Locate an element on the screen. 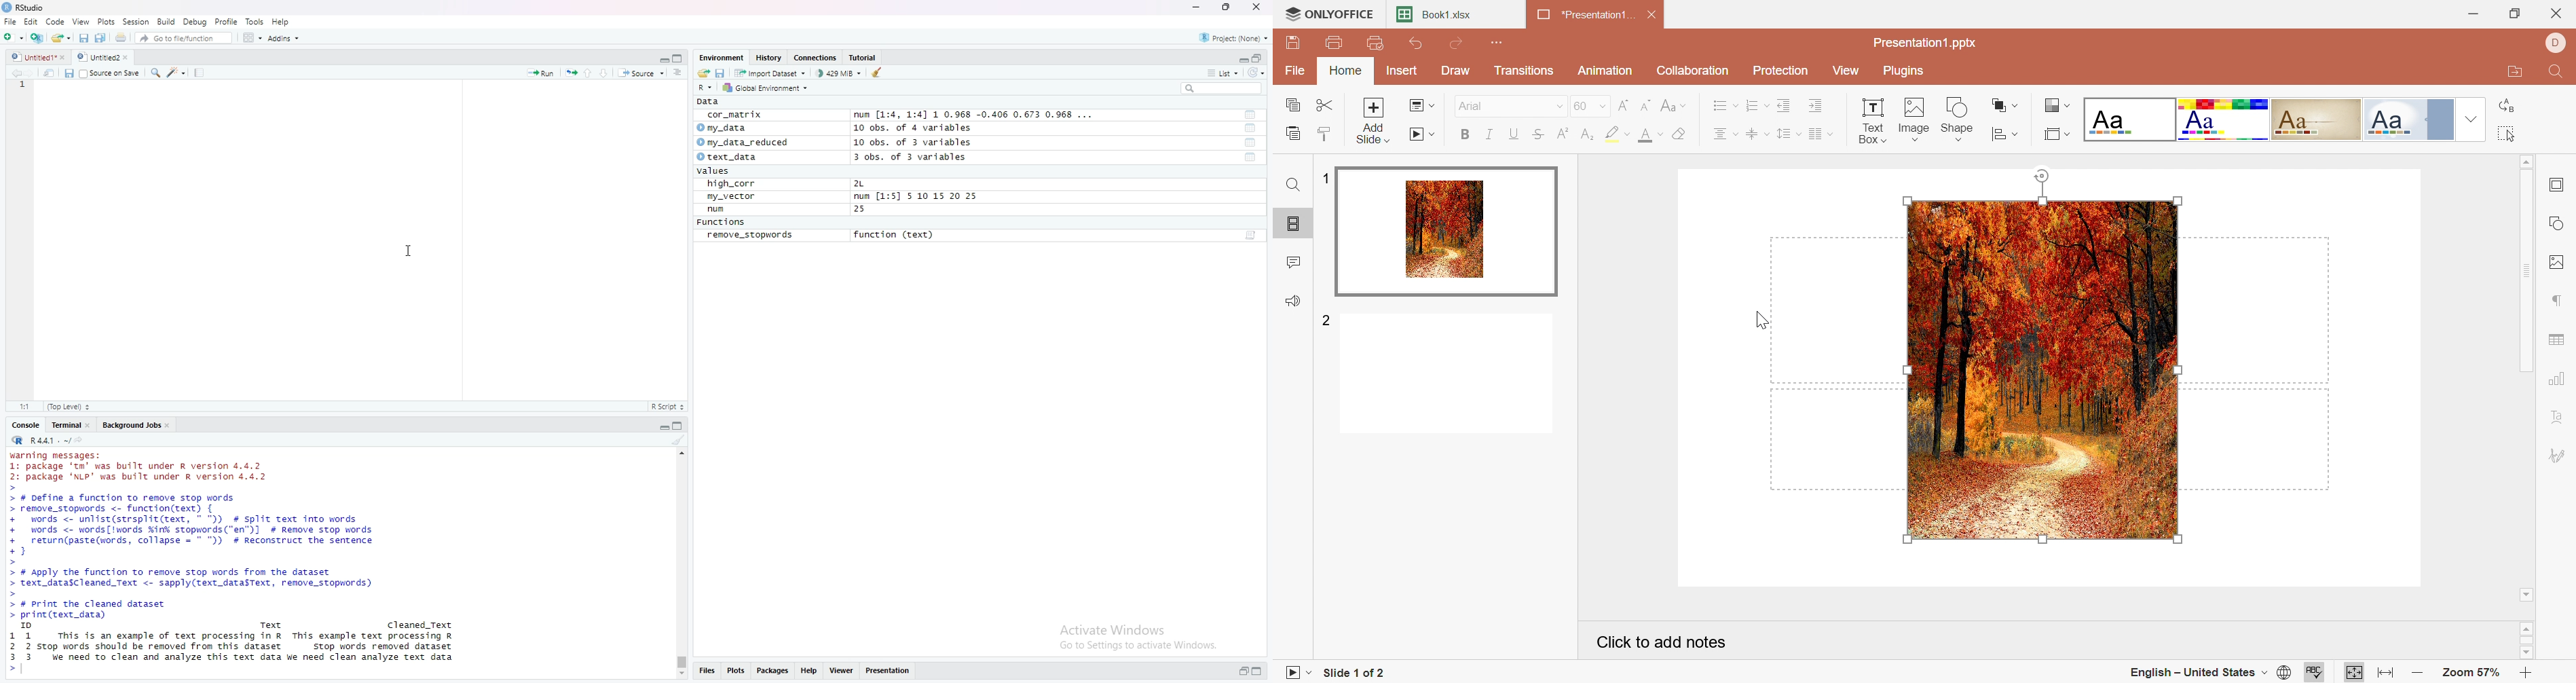 The height and width of the screenshot is (700, 2576). num 25 is located at coordinates (787, 210).